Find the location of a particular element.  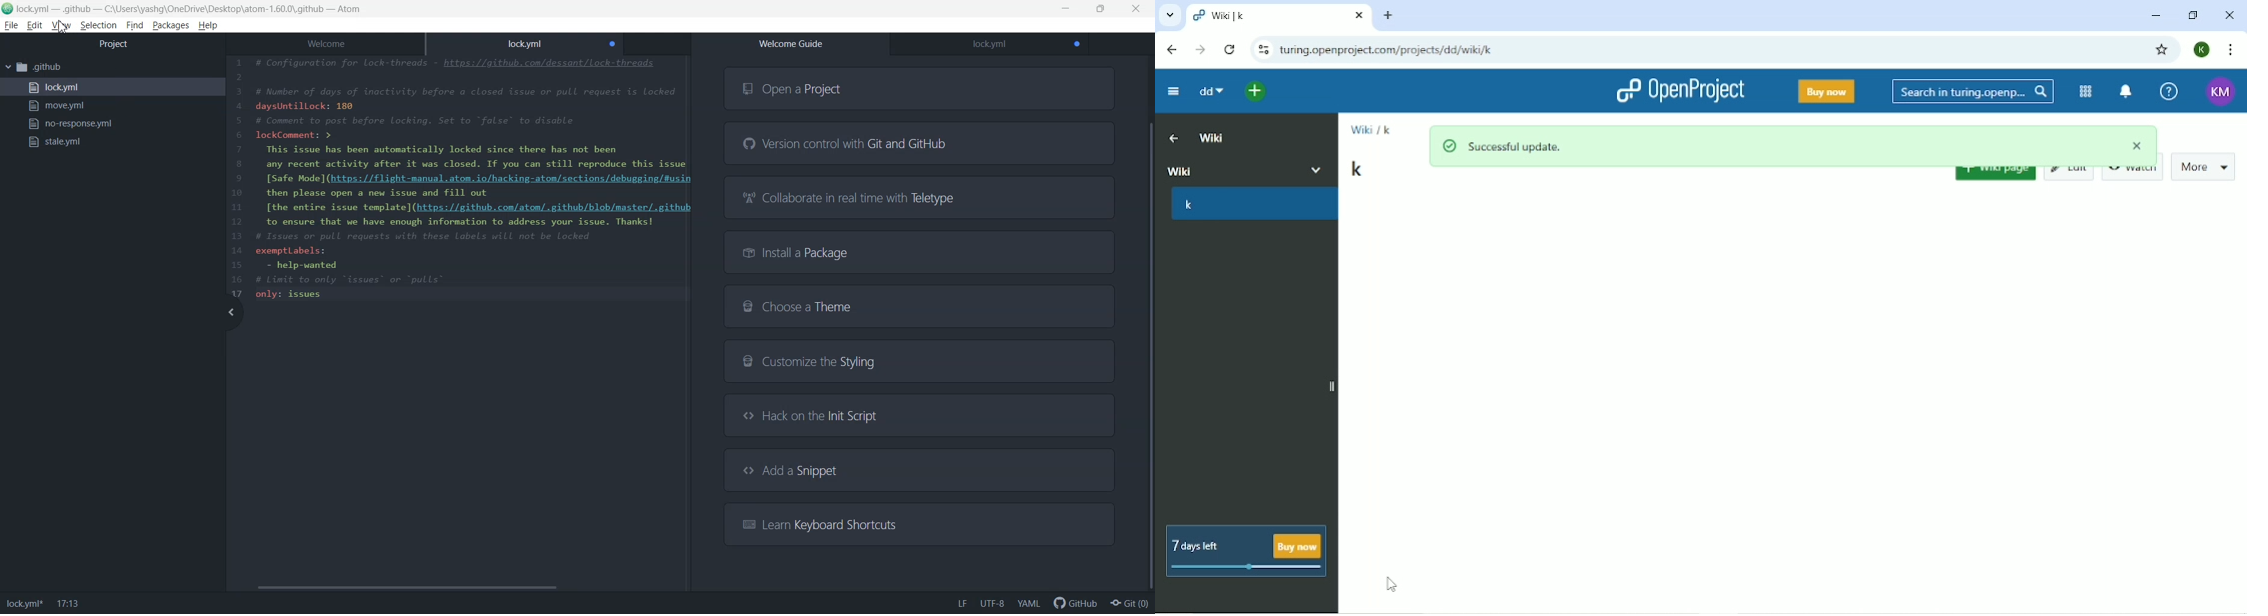

Open a Project is located at coordinates (920, 88).